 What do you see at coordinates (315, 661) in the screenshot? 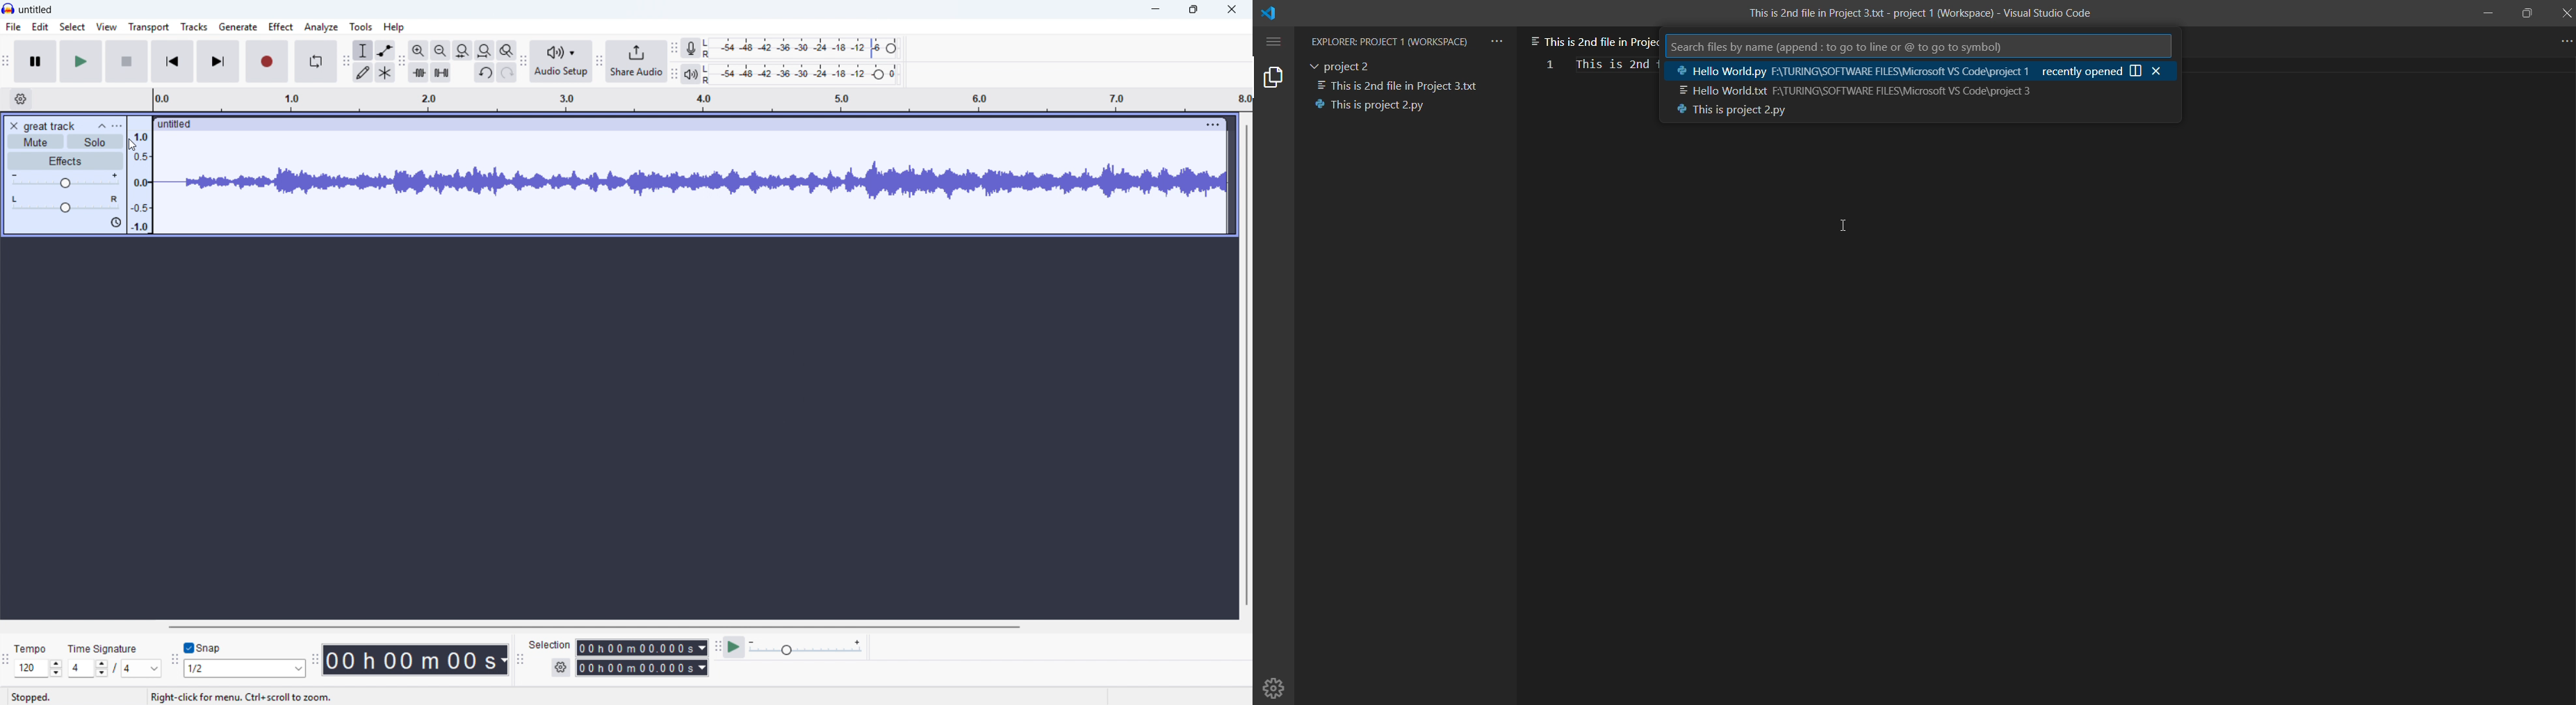
I see `Time toolbar ` at bounding box center [315, 661].